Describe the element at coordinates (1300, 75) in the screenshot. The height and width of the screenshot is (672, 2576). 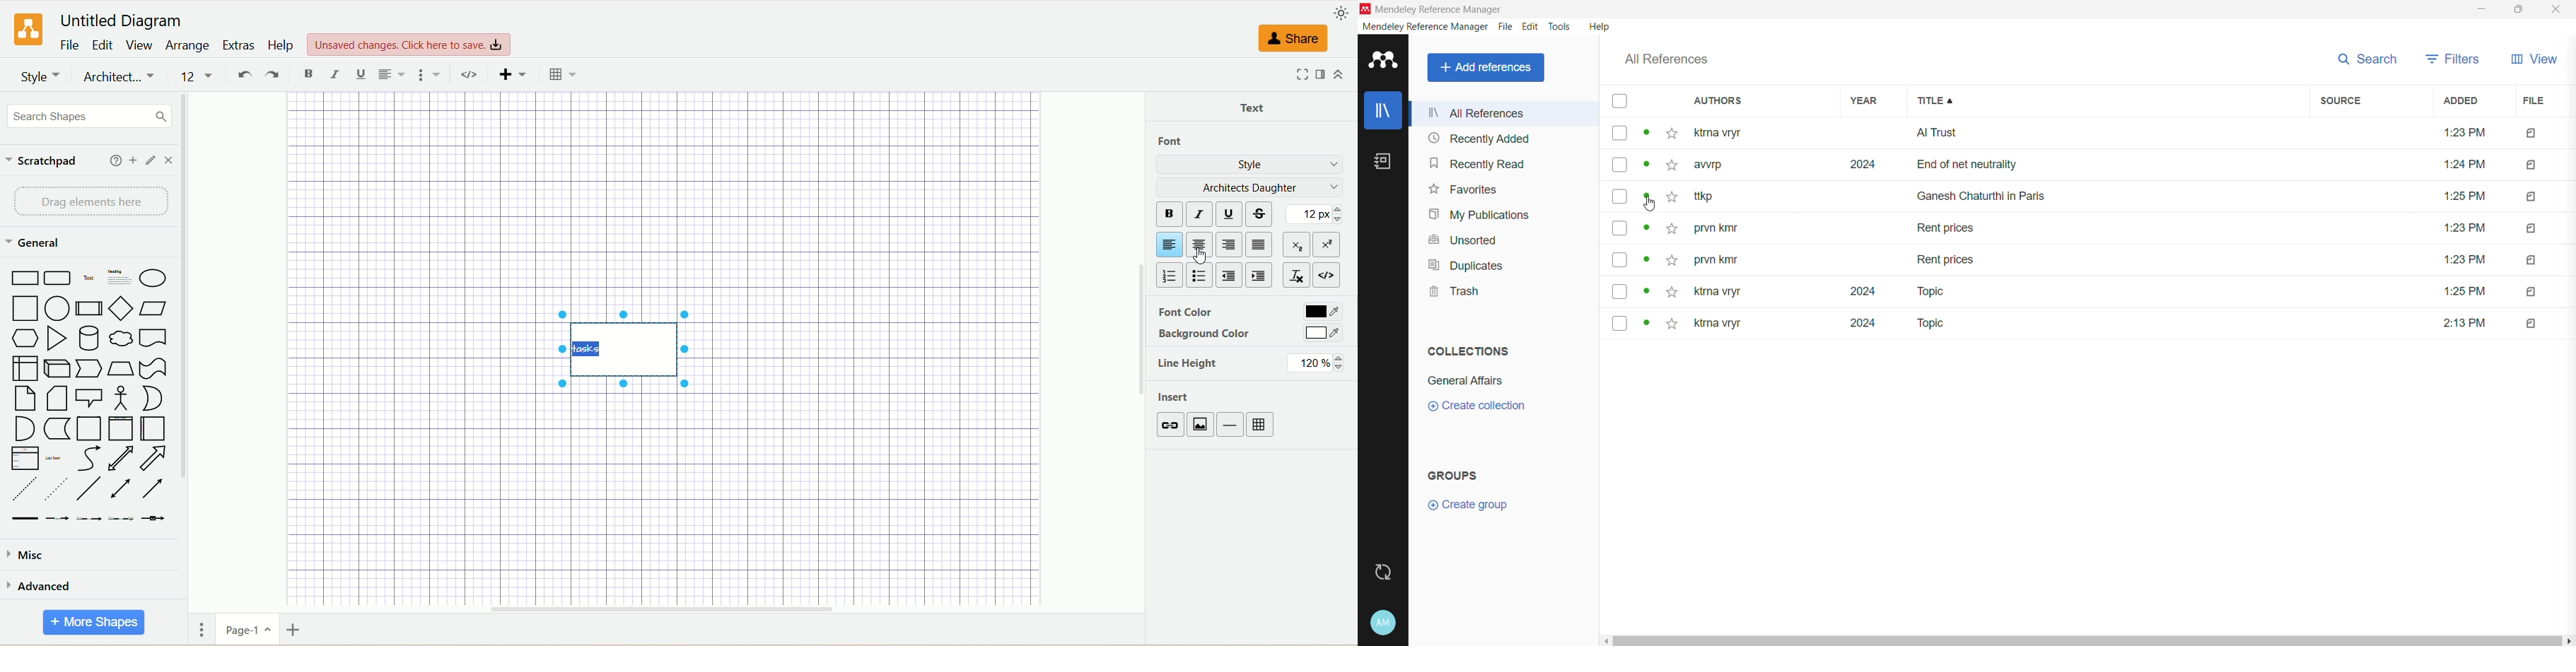
I see `fullscreen` at that location.